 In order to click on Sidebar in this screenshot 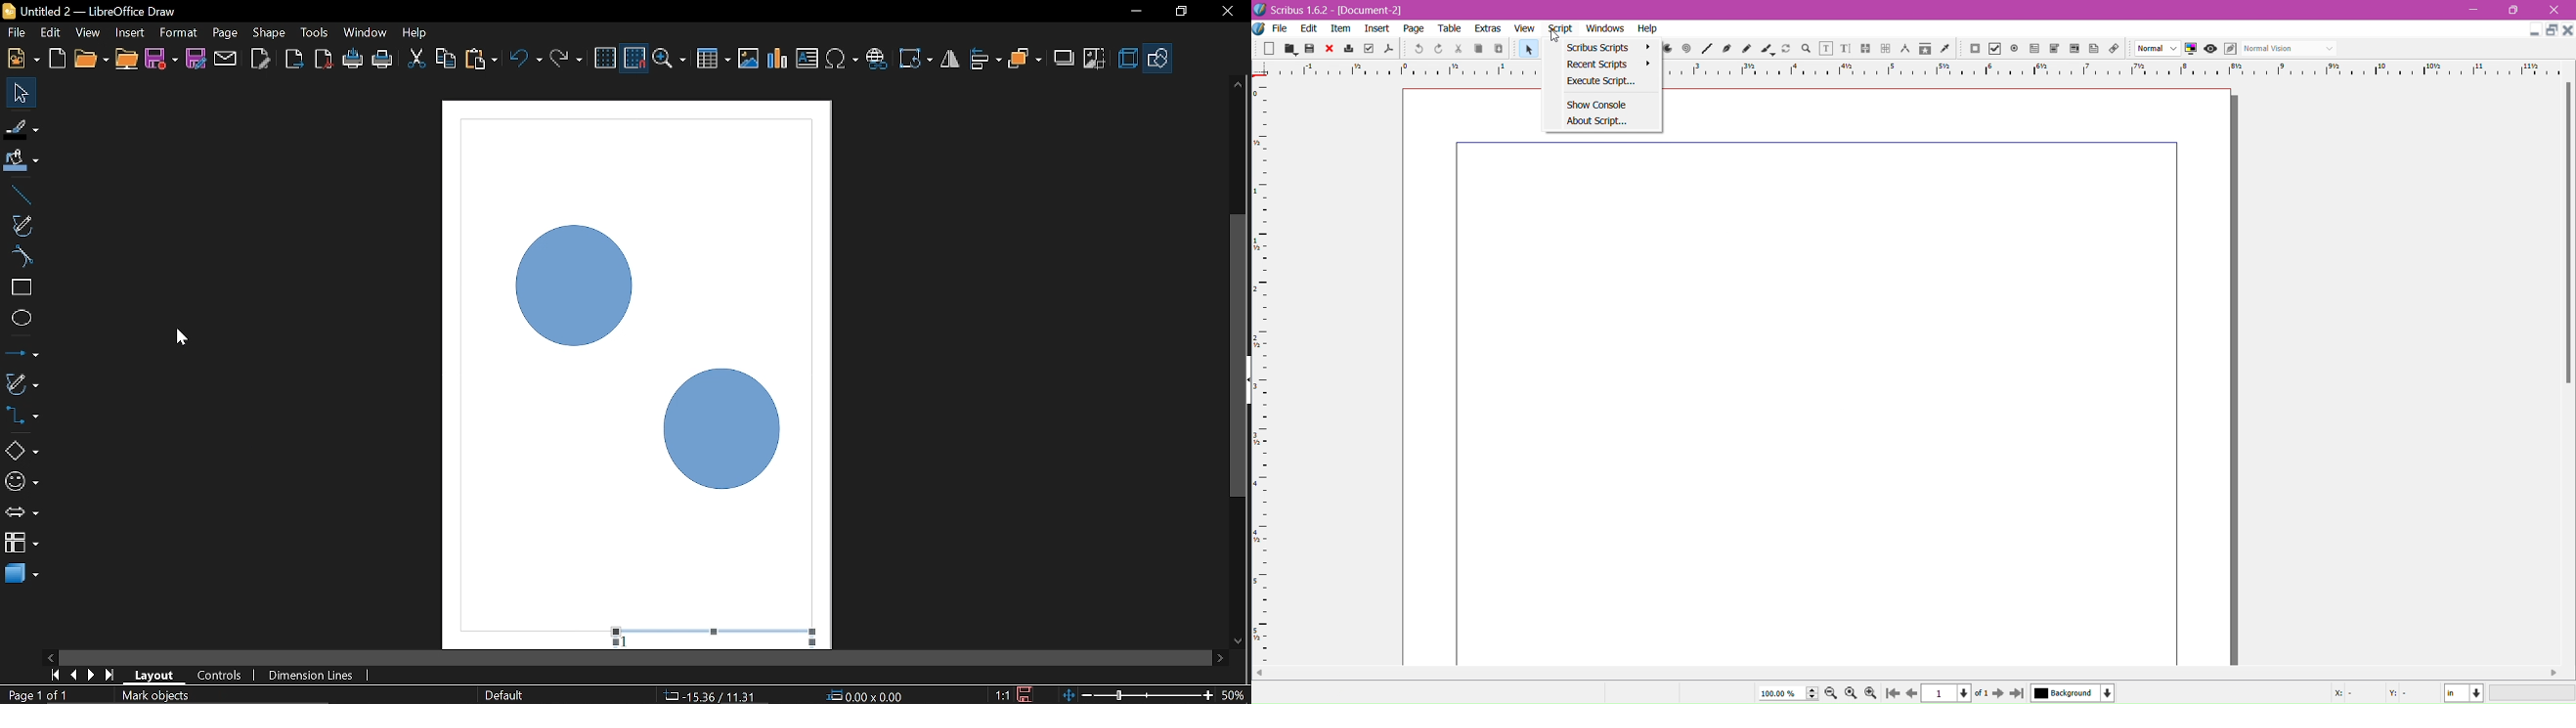, I will do `click(1244, 380)`.